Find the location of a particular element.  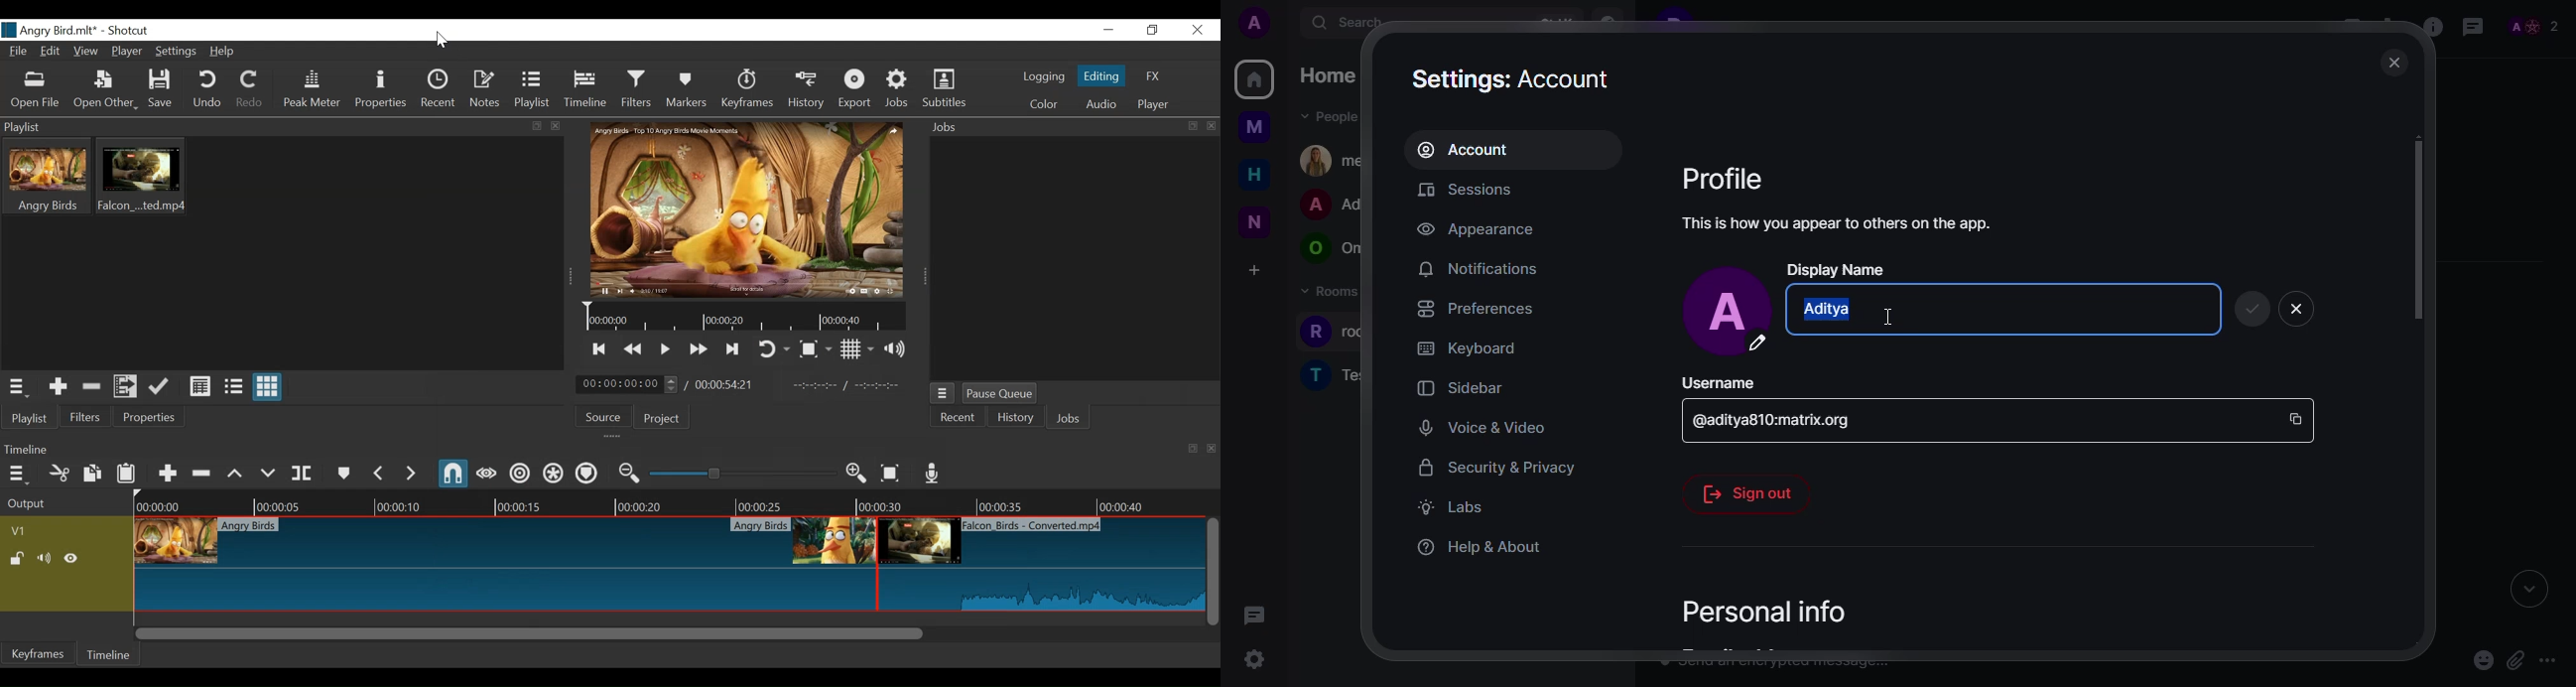

Recent is located at coordinates (439, 89).